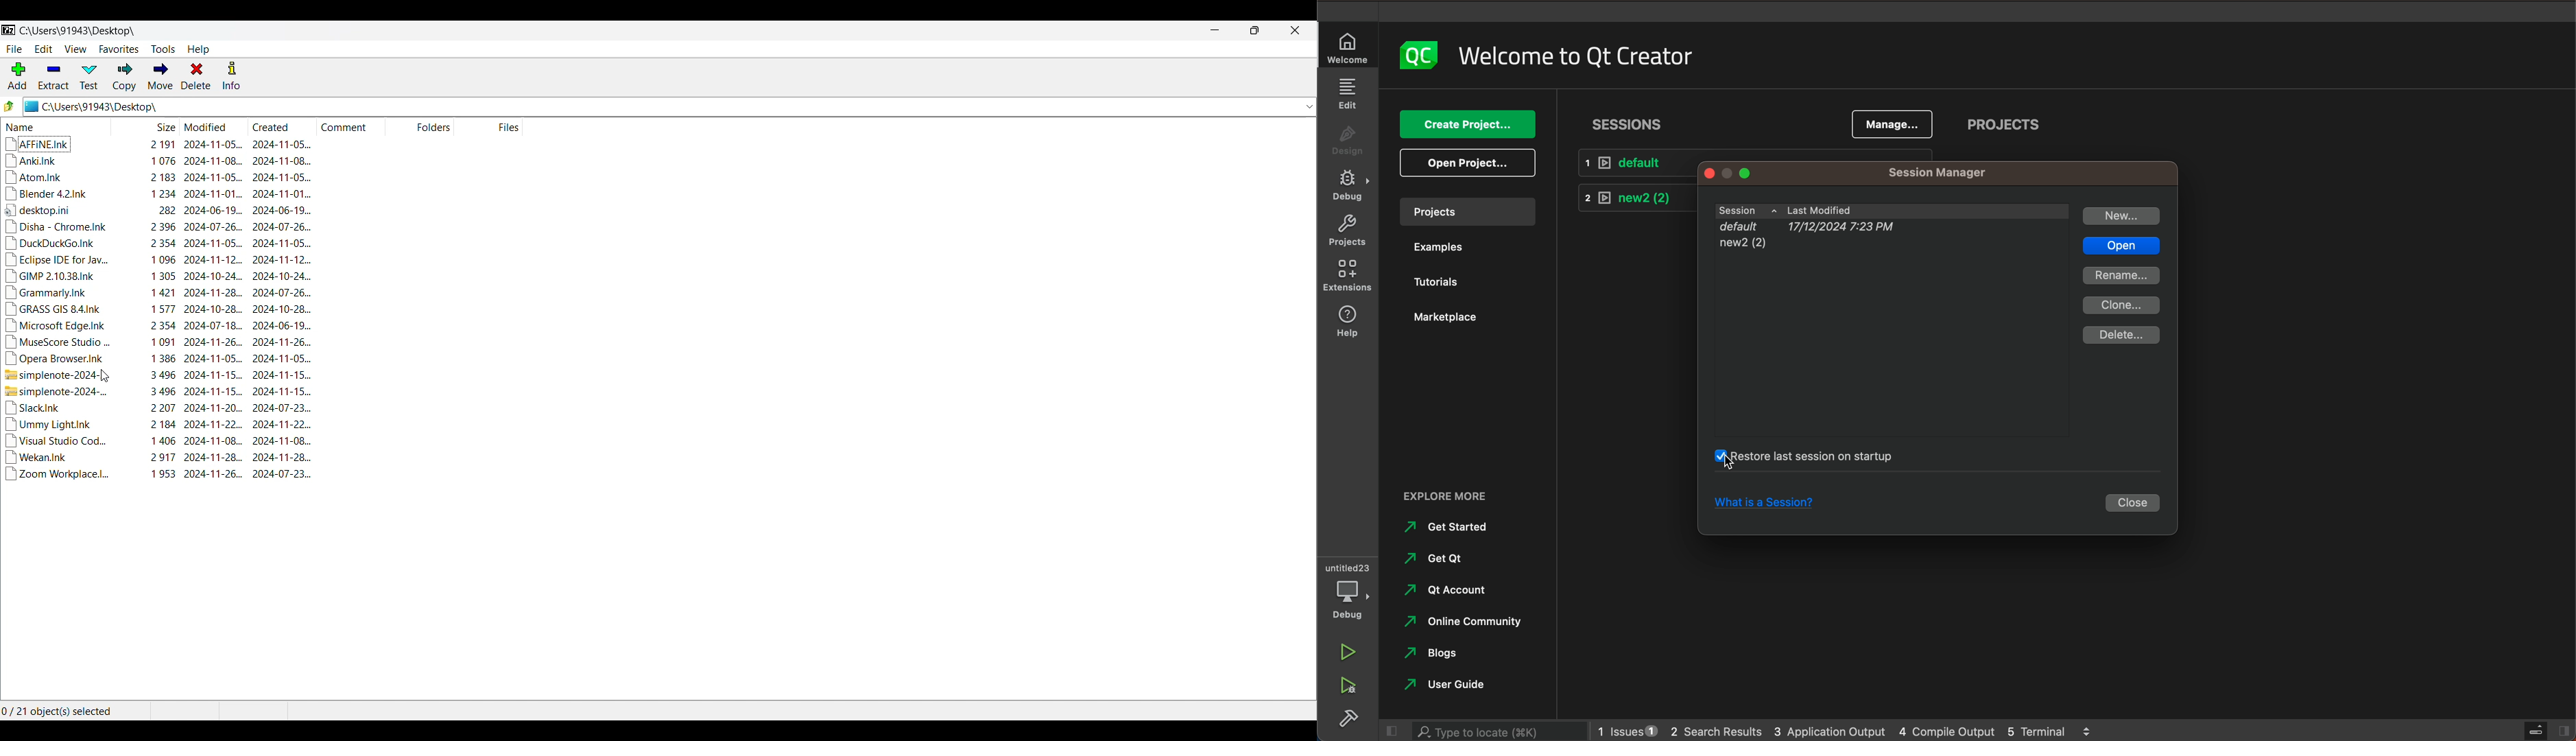  What do you see at coordinates (231, 75) in the screenshot?
I see `Info` at bounding box center [231, 75].